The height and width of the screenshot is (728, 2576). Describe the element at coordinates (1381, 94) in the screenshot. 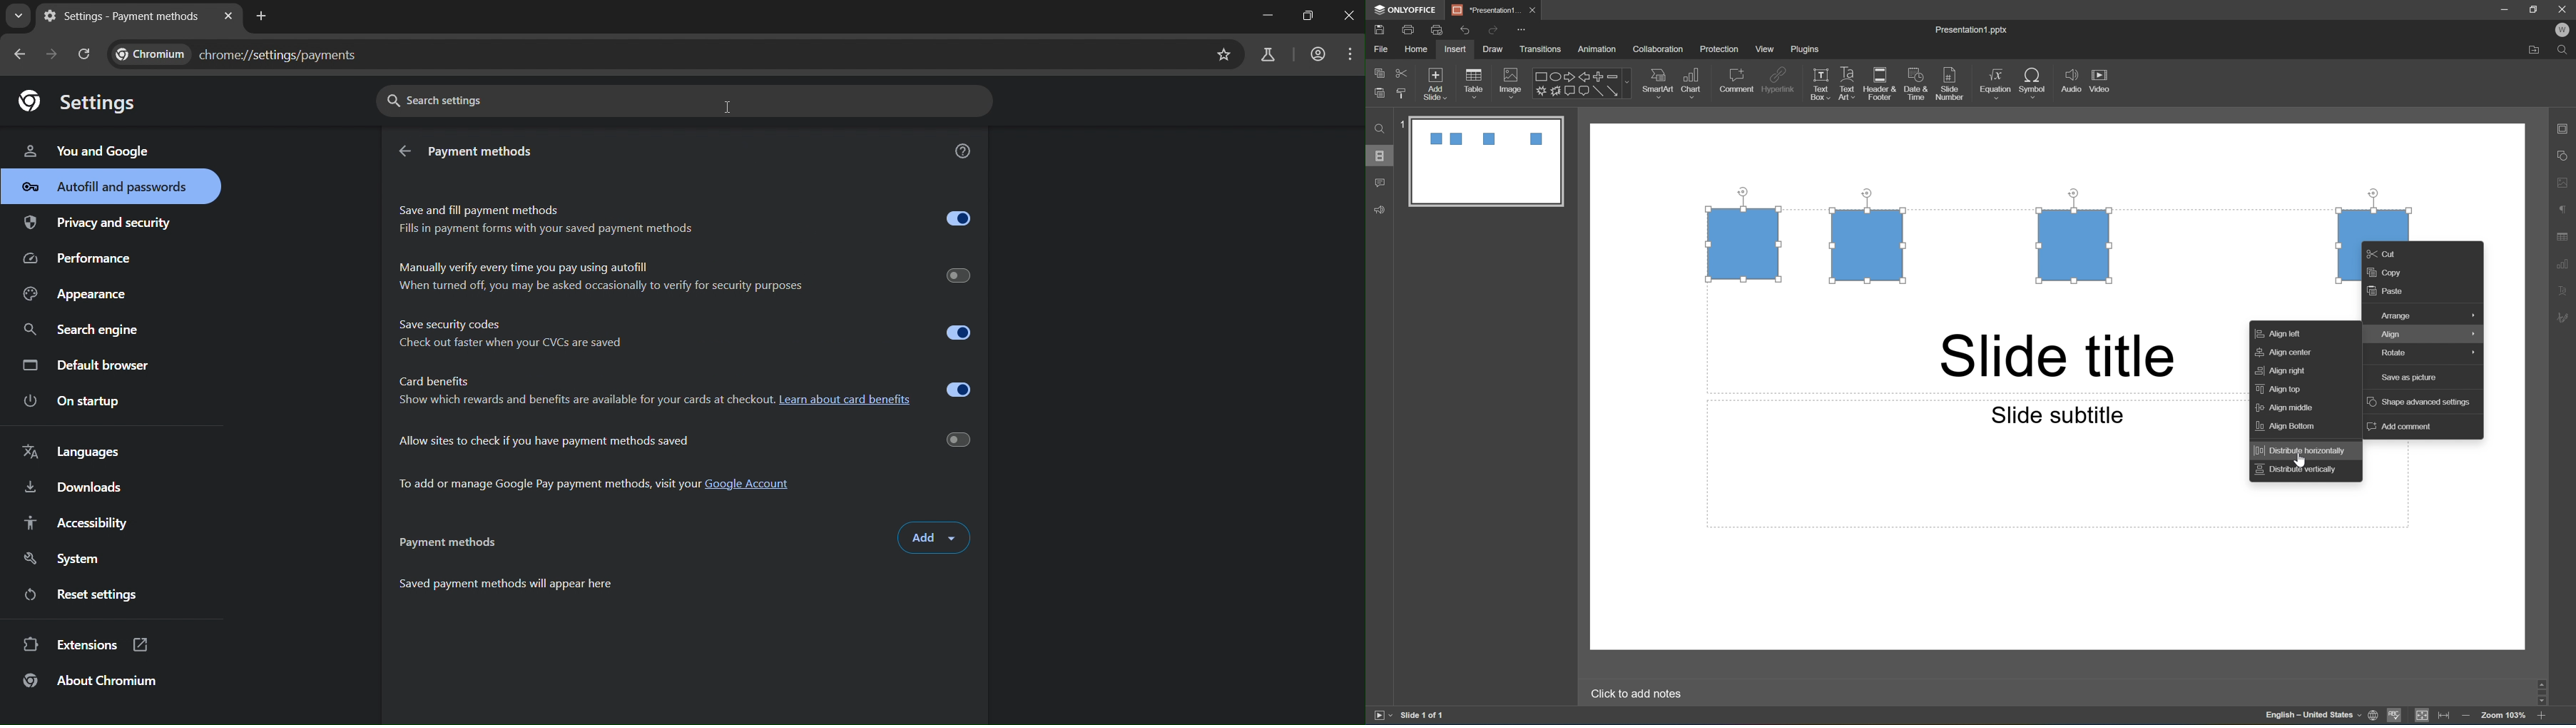

I see `paste` at that location.